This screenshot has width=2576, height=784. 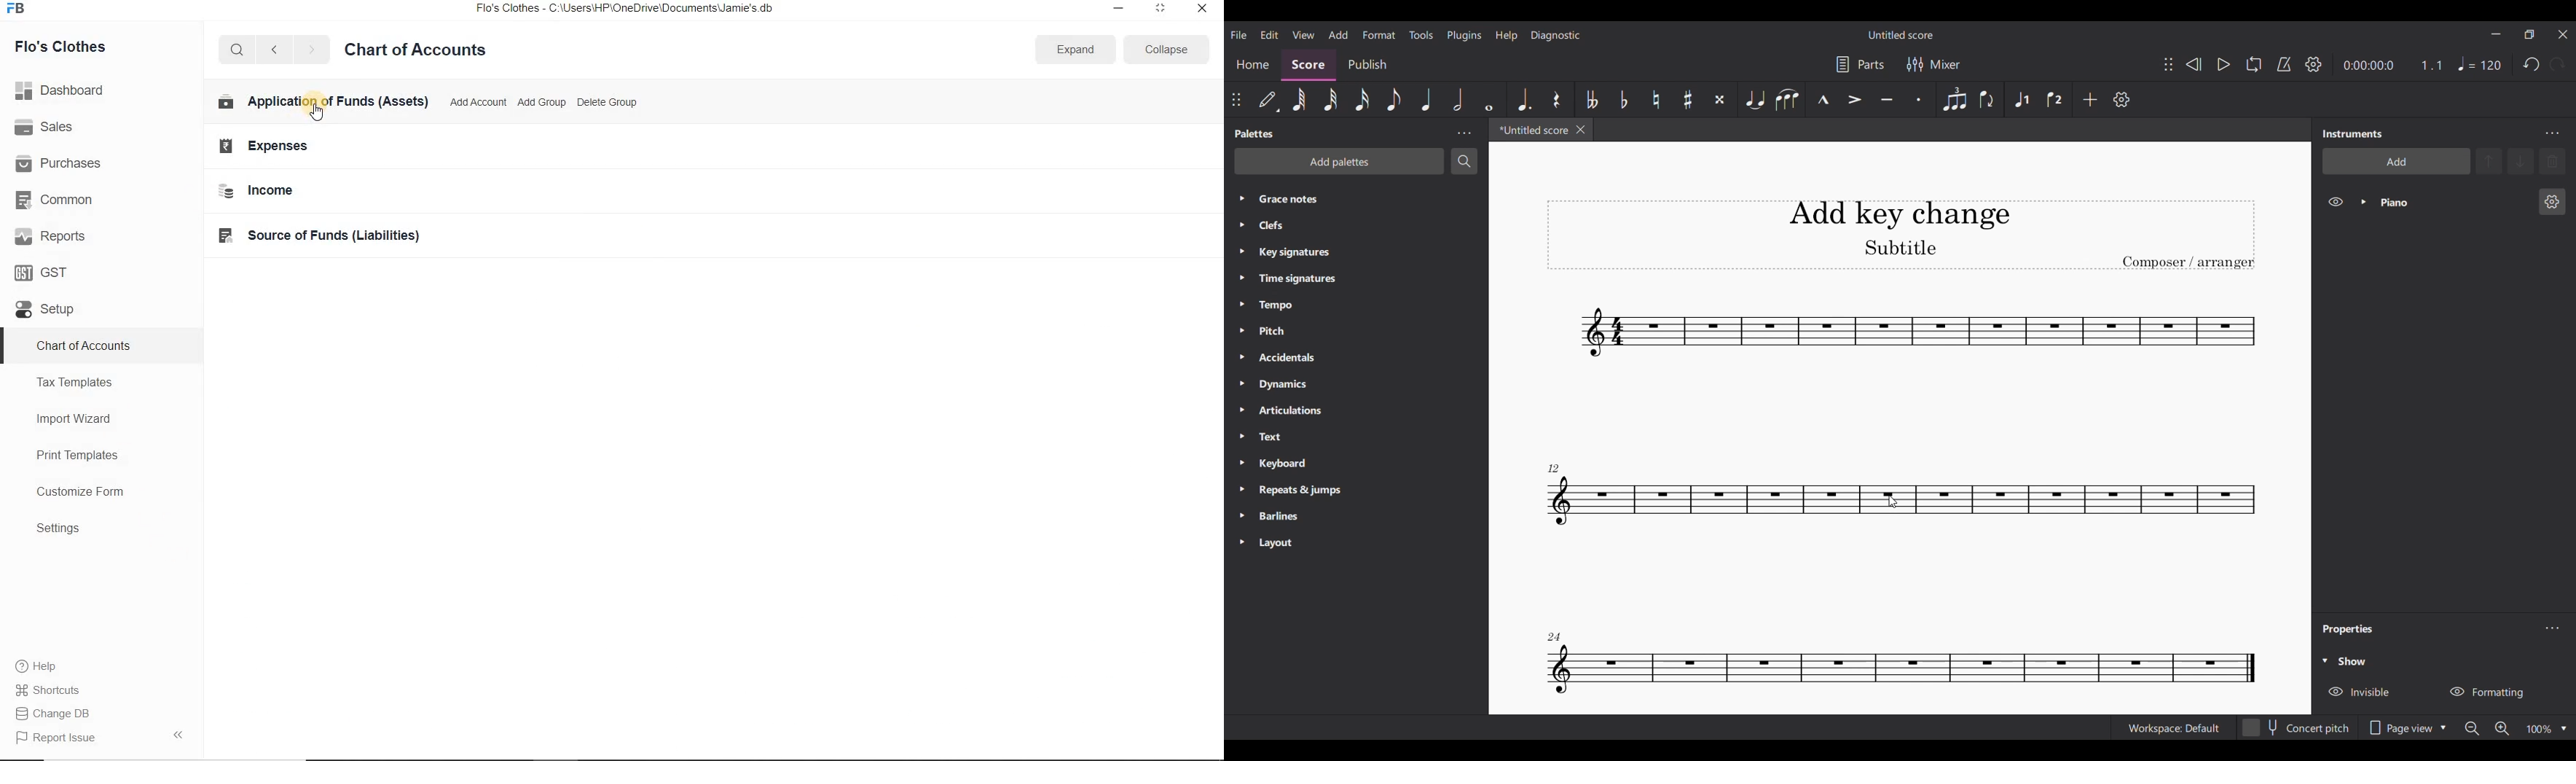 I want to click on Instruments settings, so click(x=2551, y=133).